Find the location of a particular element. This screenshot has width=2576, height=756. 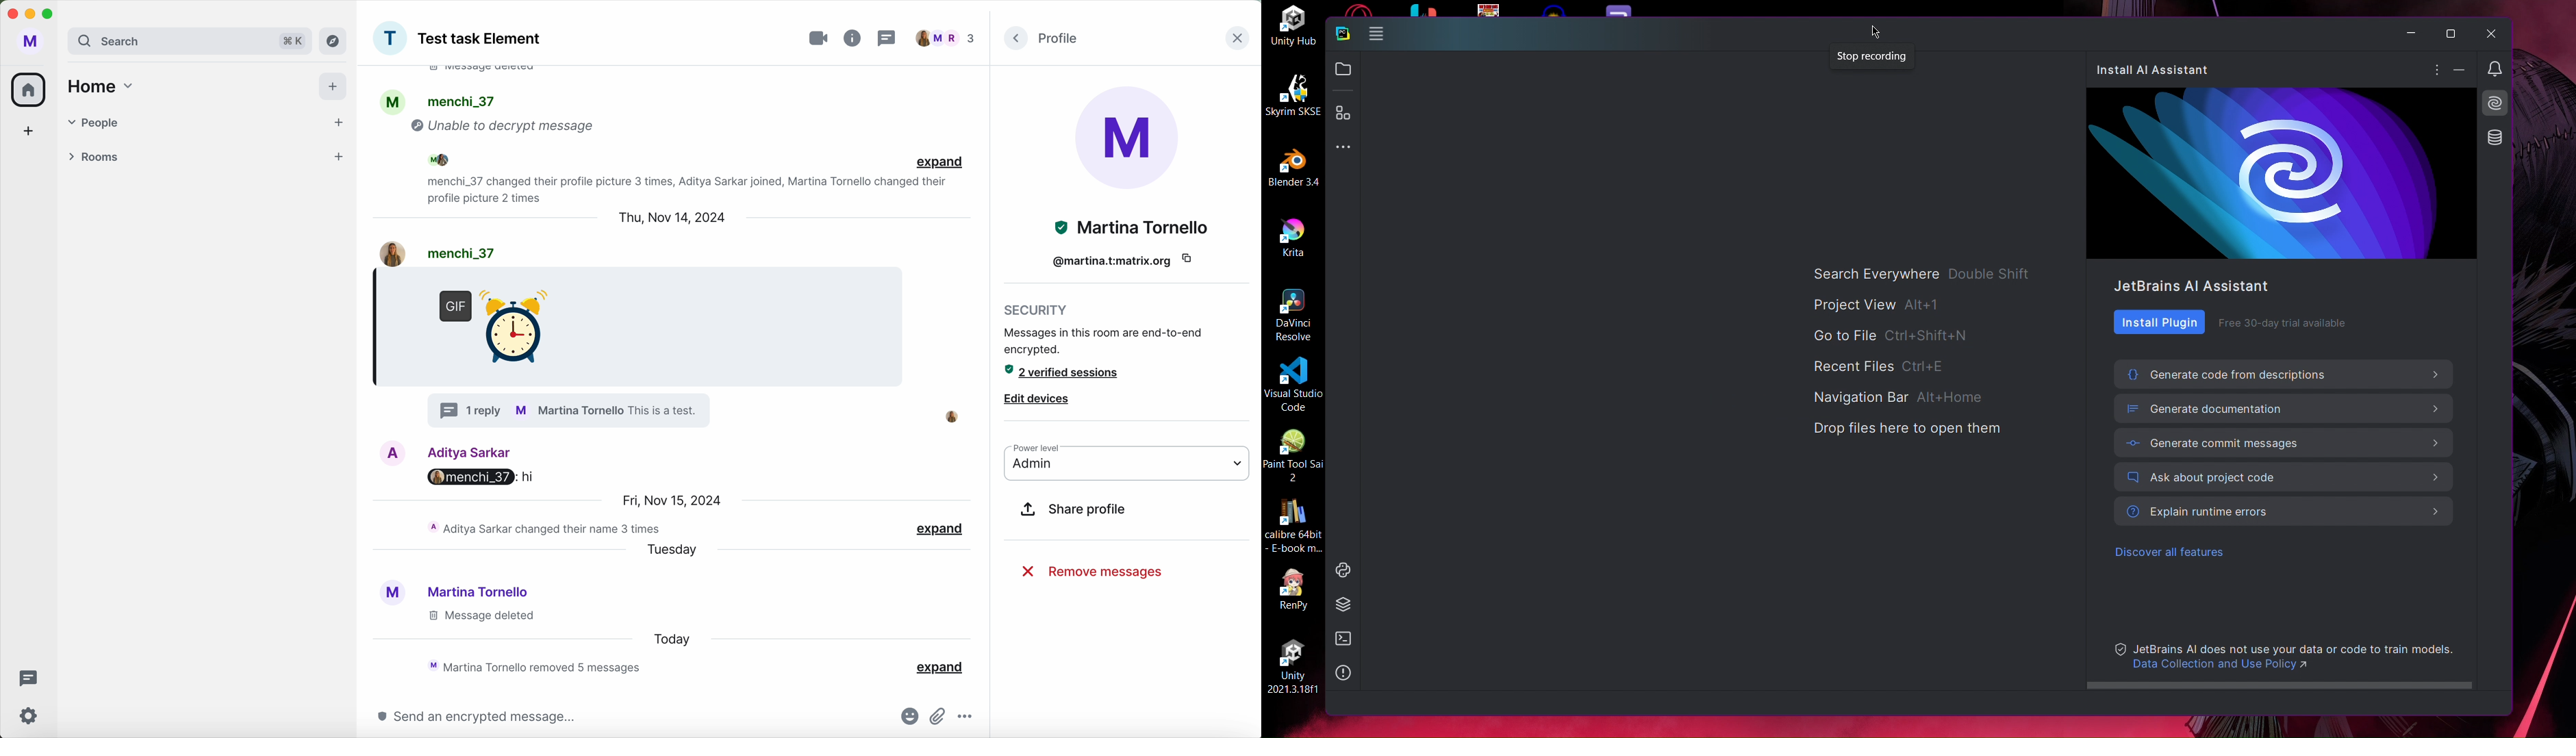

Open folder is located at coordinates (1343, 67).